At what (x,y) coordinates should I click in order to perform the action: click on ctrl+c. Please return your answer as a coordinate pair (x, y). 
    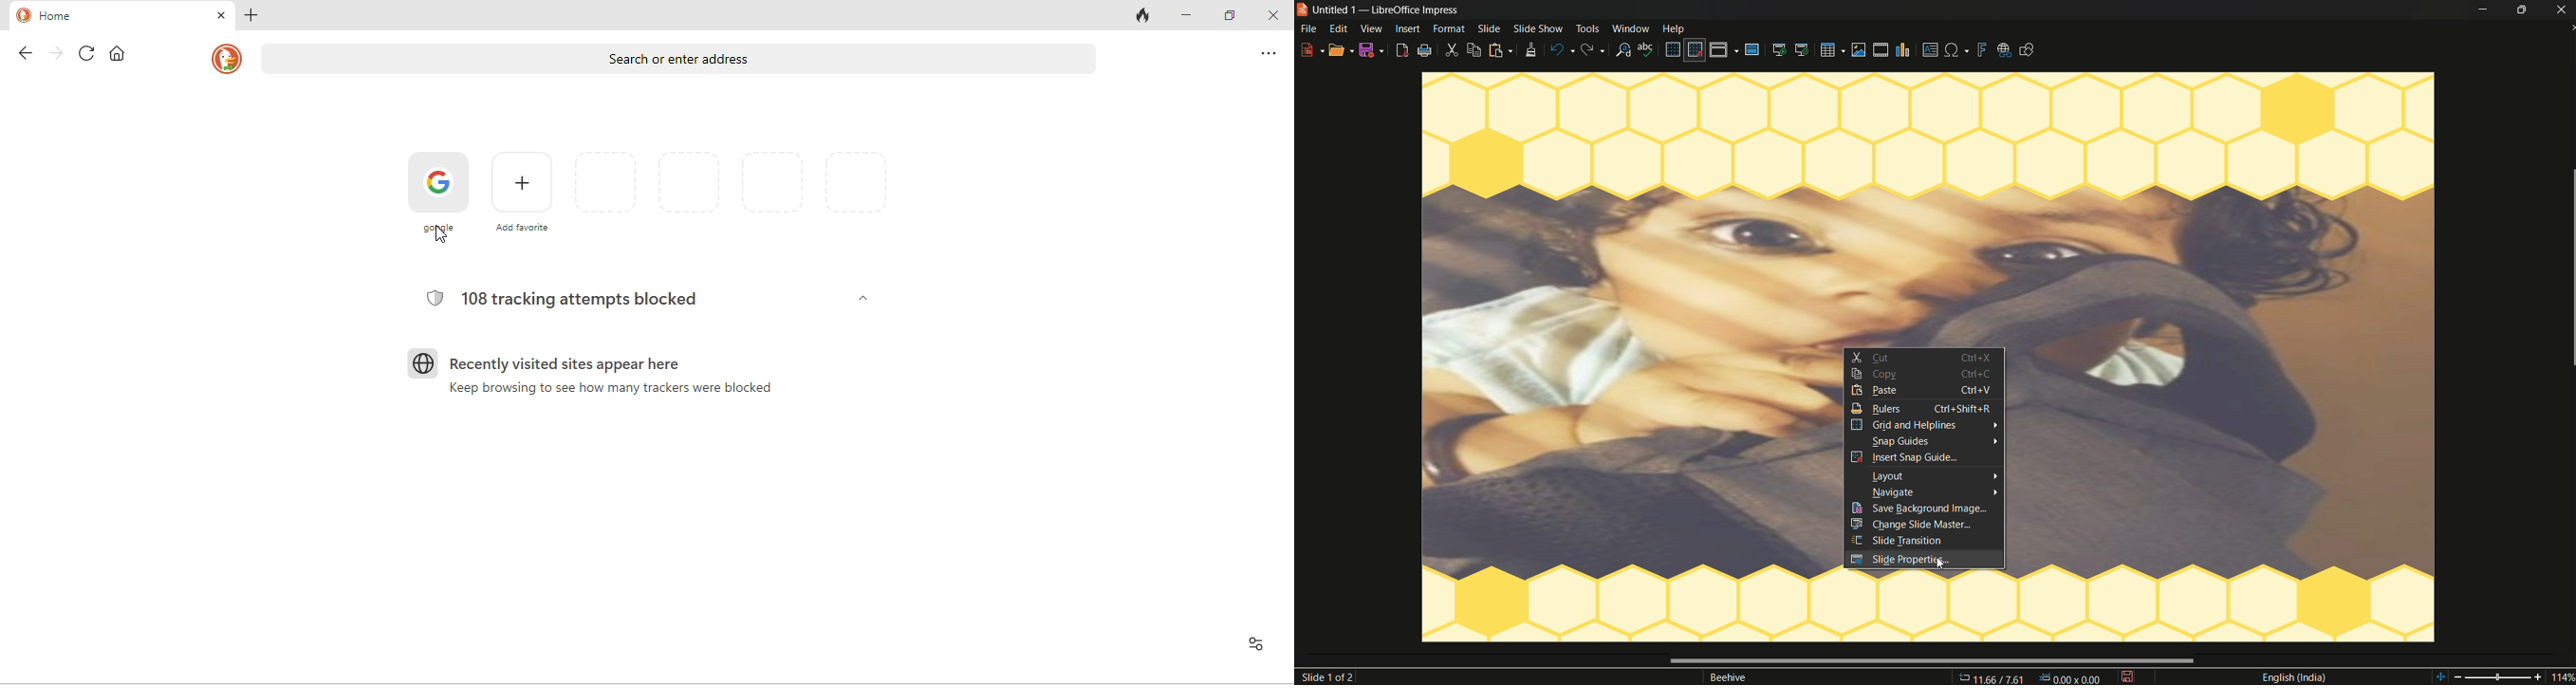
    Looking at the image, I should click on (1977, 373).